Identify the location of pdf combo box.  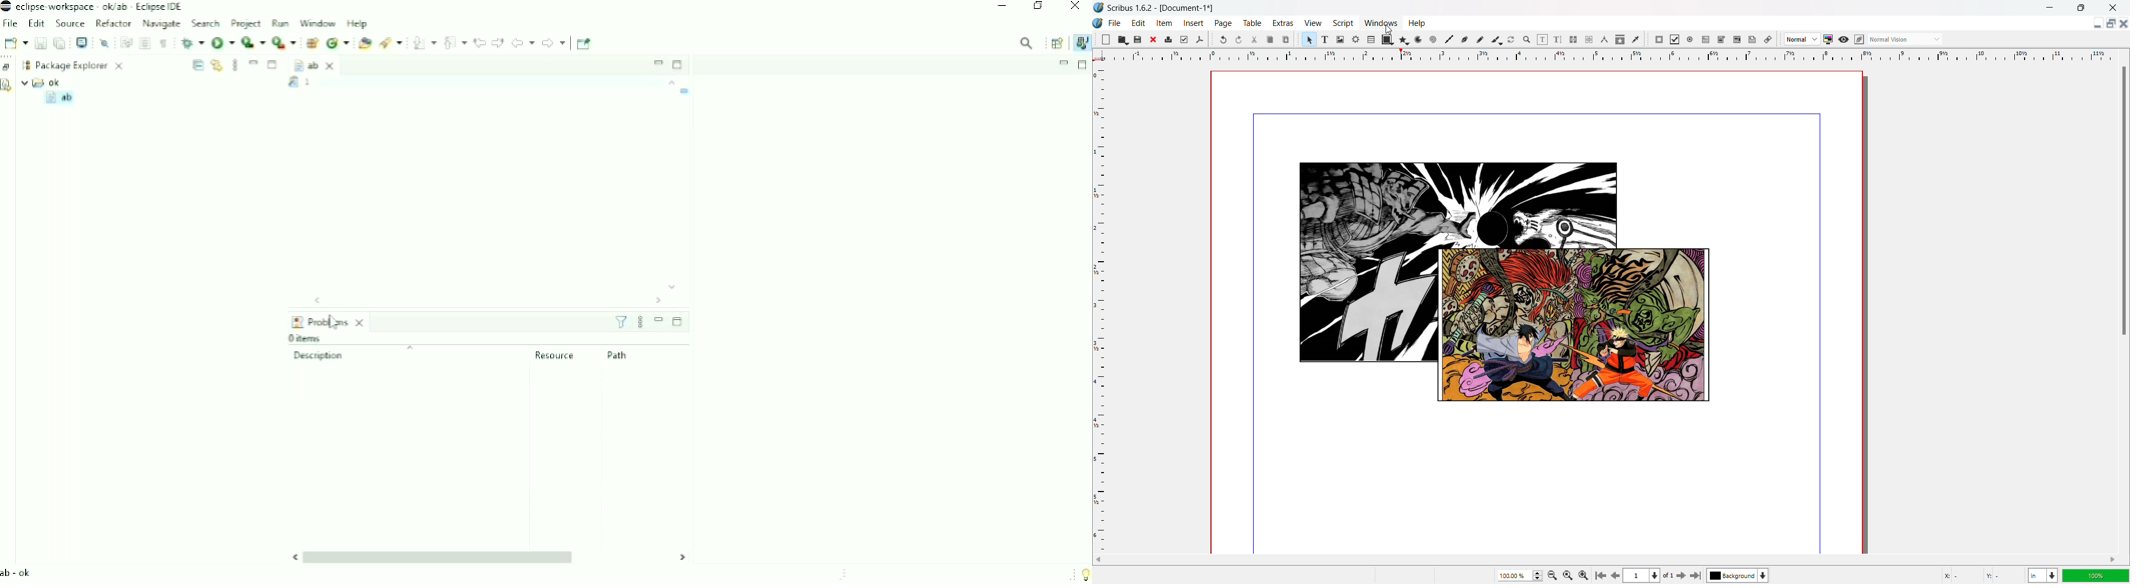
(1722, 39).